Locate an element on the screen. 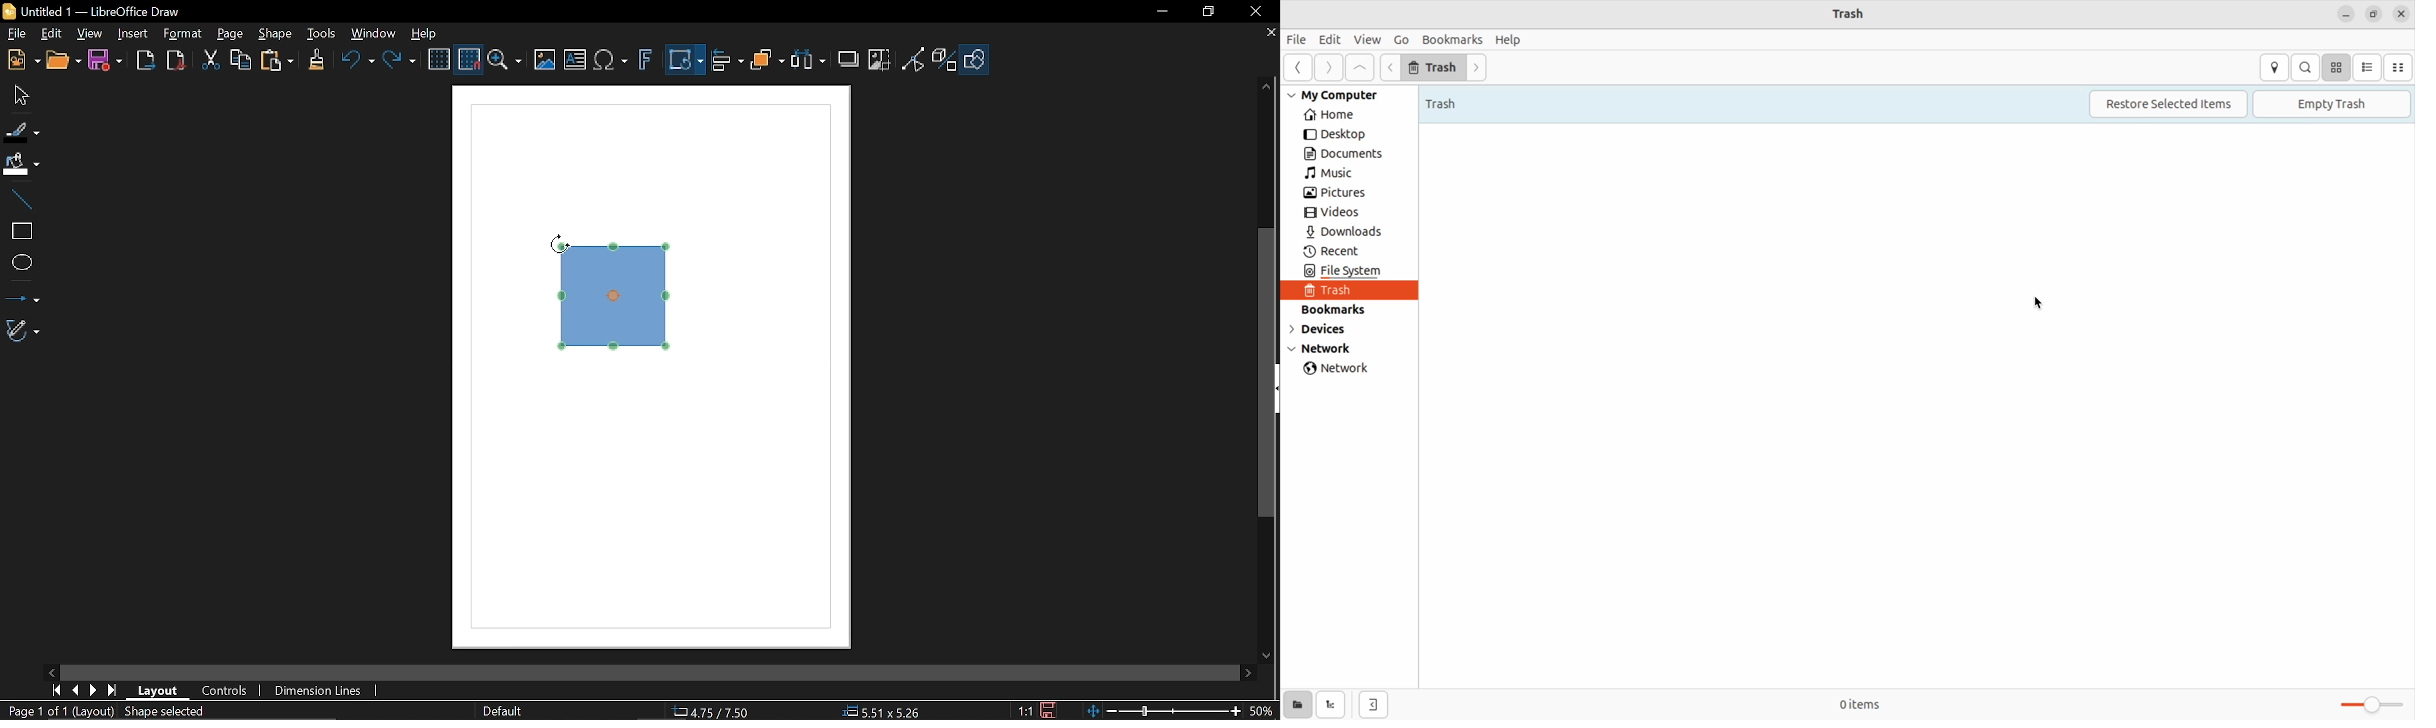 Image resolution: width=2436 pixels, height=728 pixels. Save is located at coordinates (1046, 710).